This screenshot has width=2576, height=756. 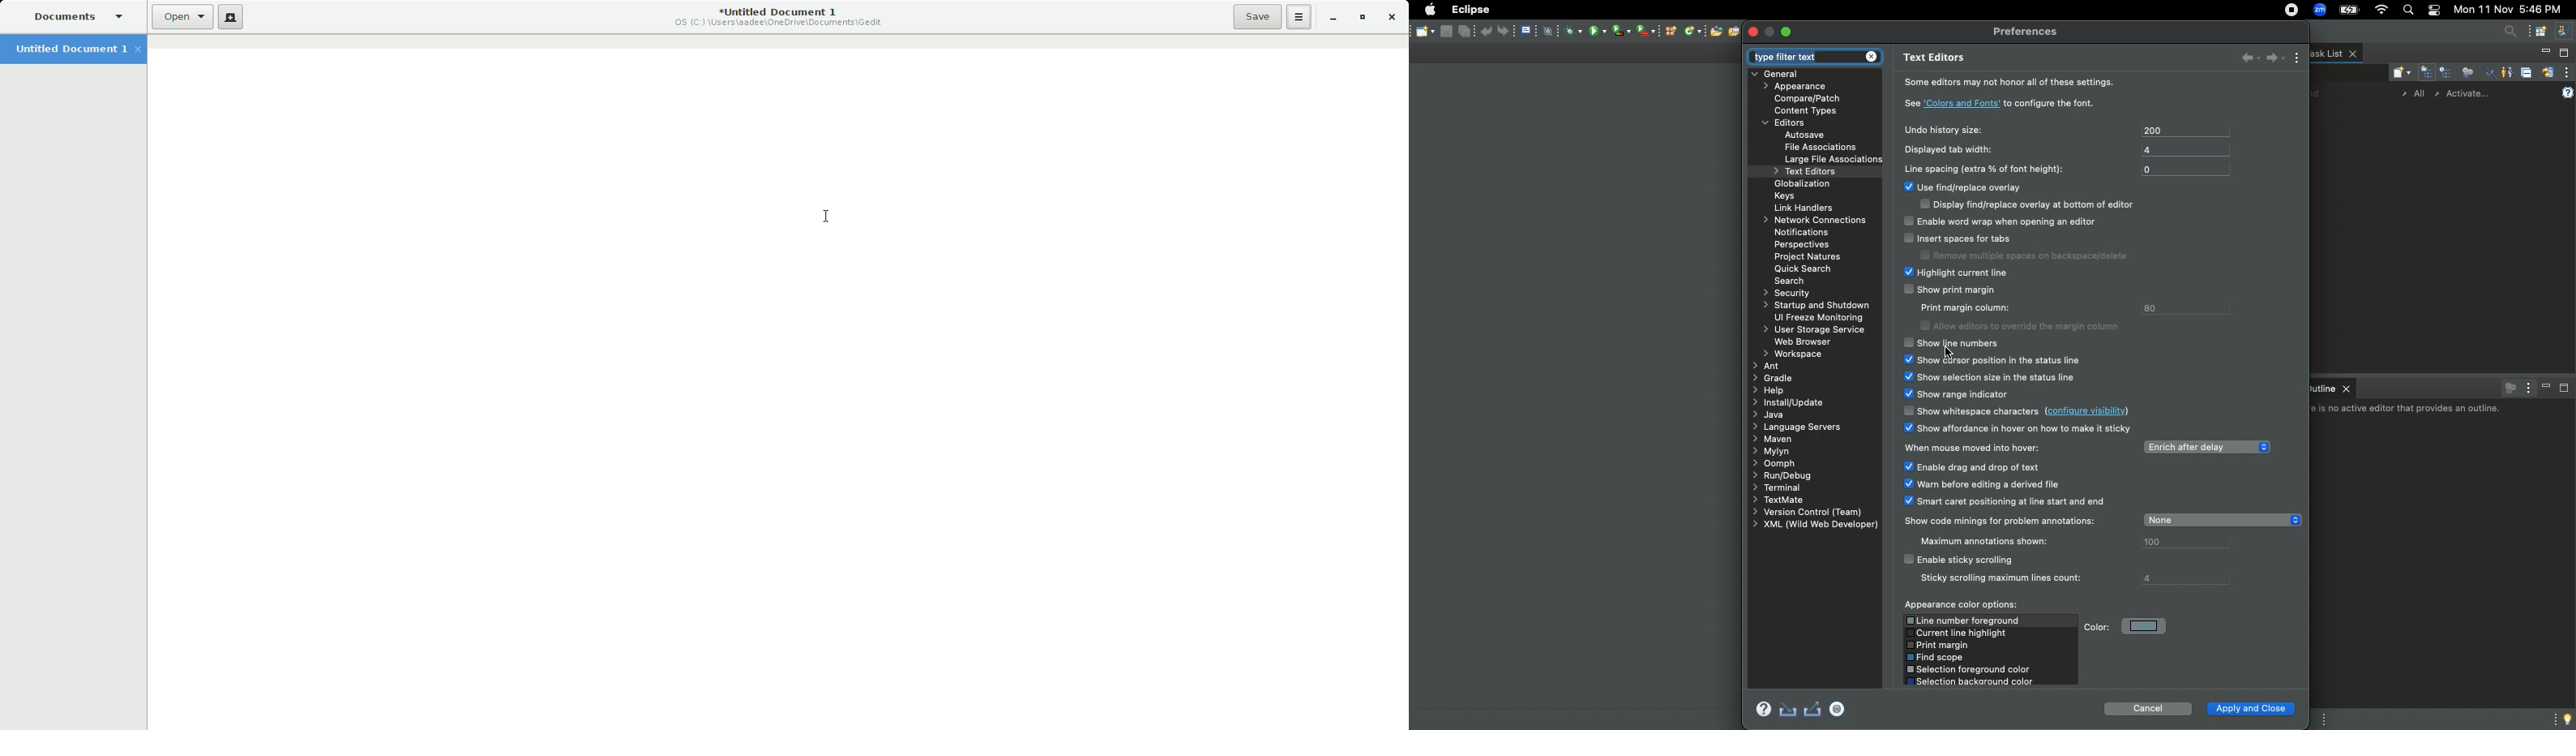 What do you see at coordinates (1937, 58) in the screenshot?
I see `Text editors` at bounding box center [1937, 58].